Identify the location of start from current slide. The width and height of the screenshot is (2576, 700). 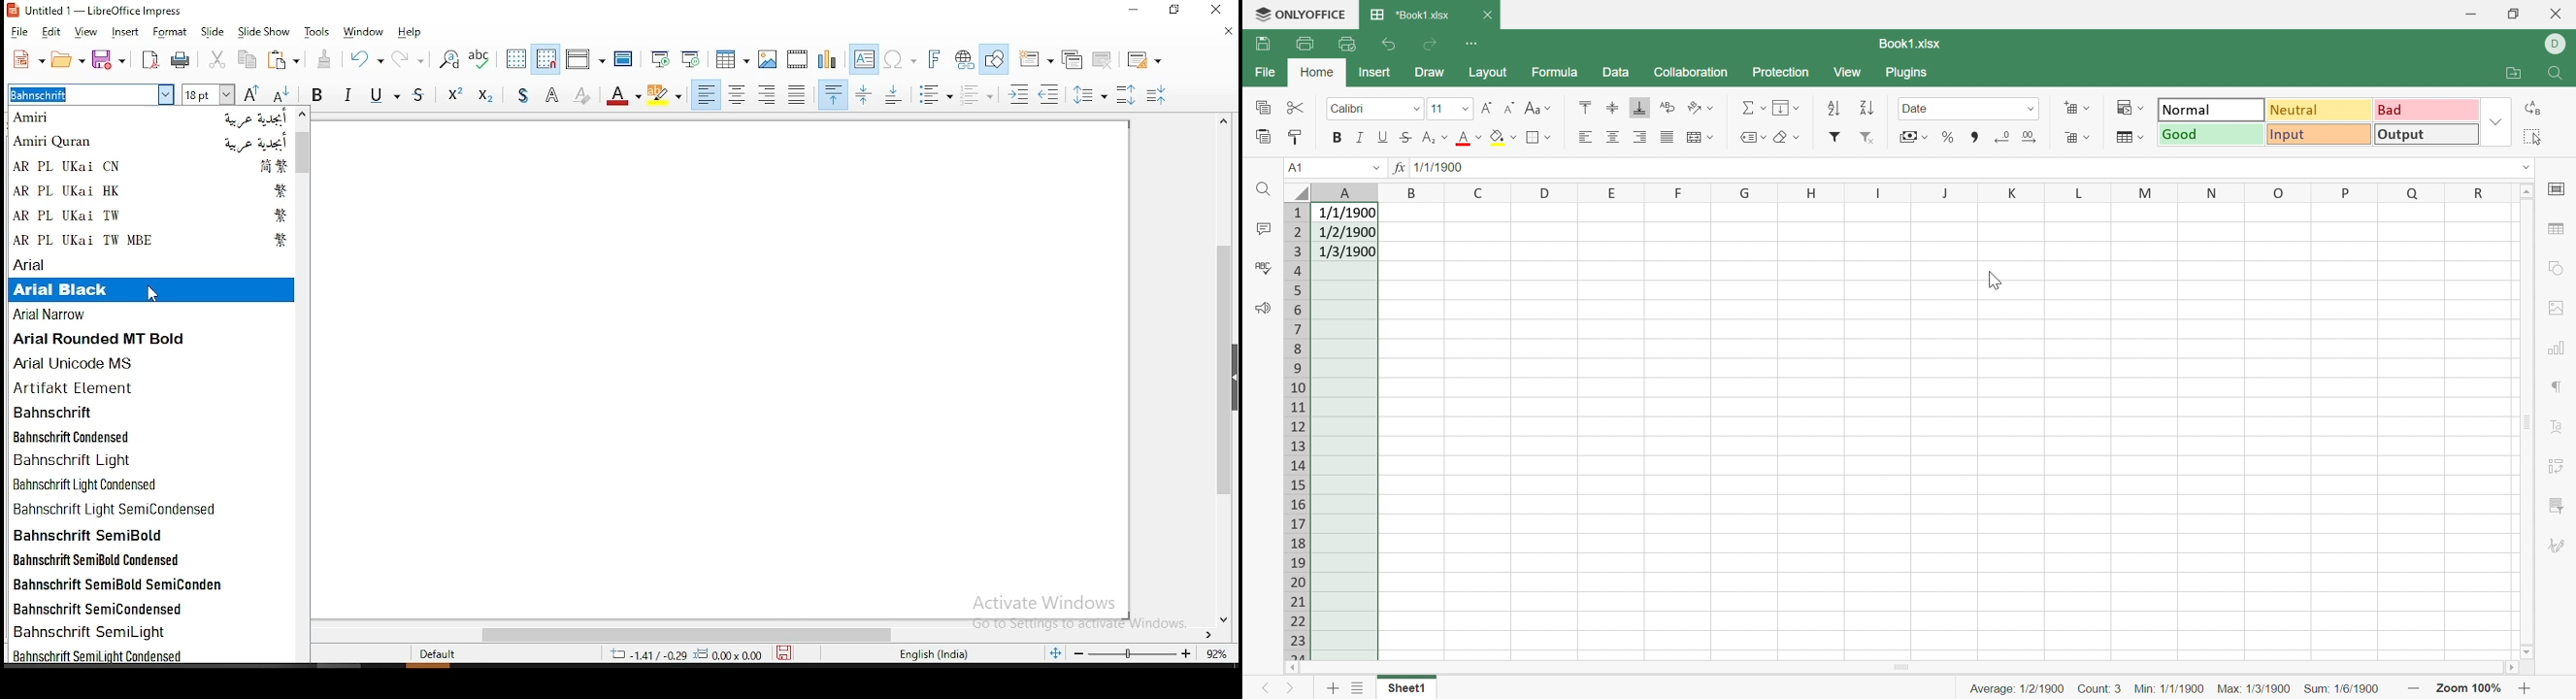
(693, 58).